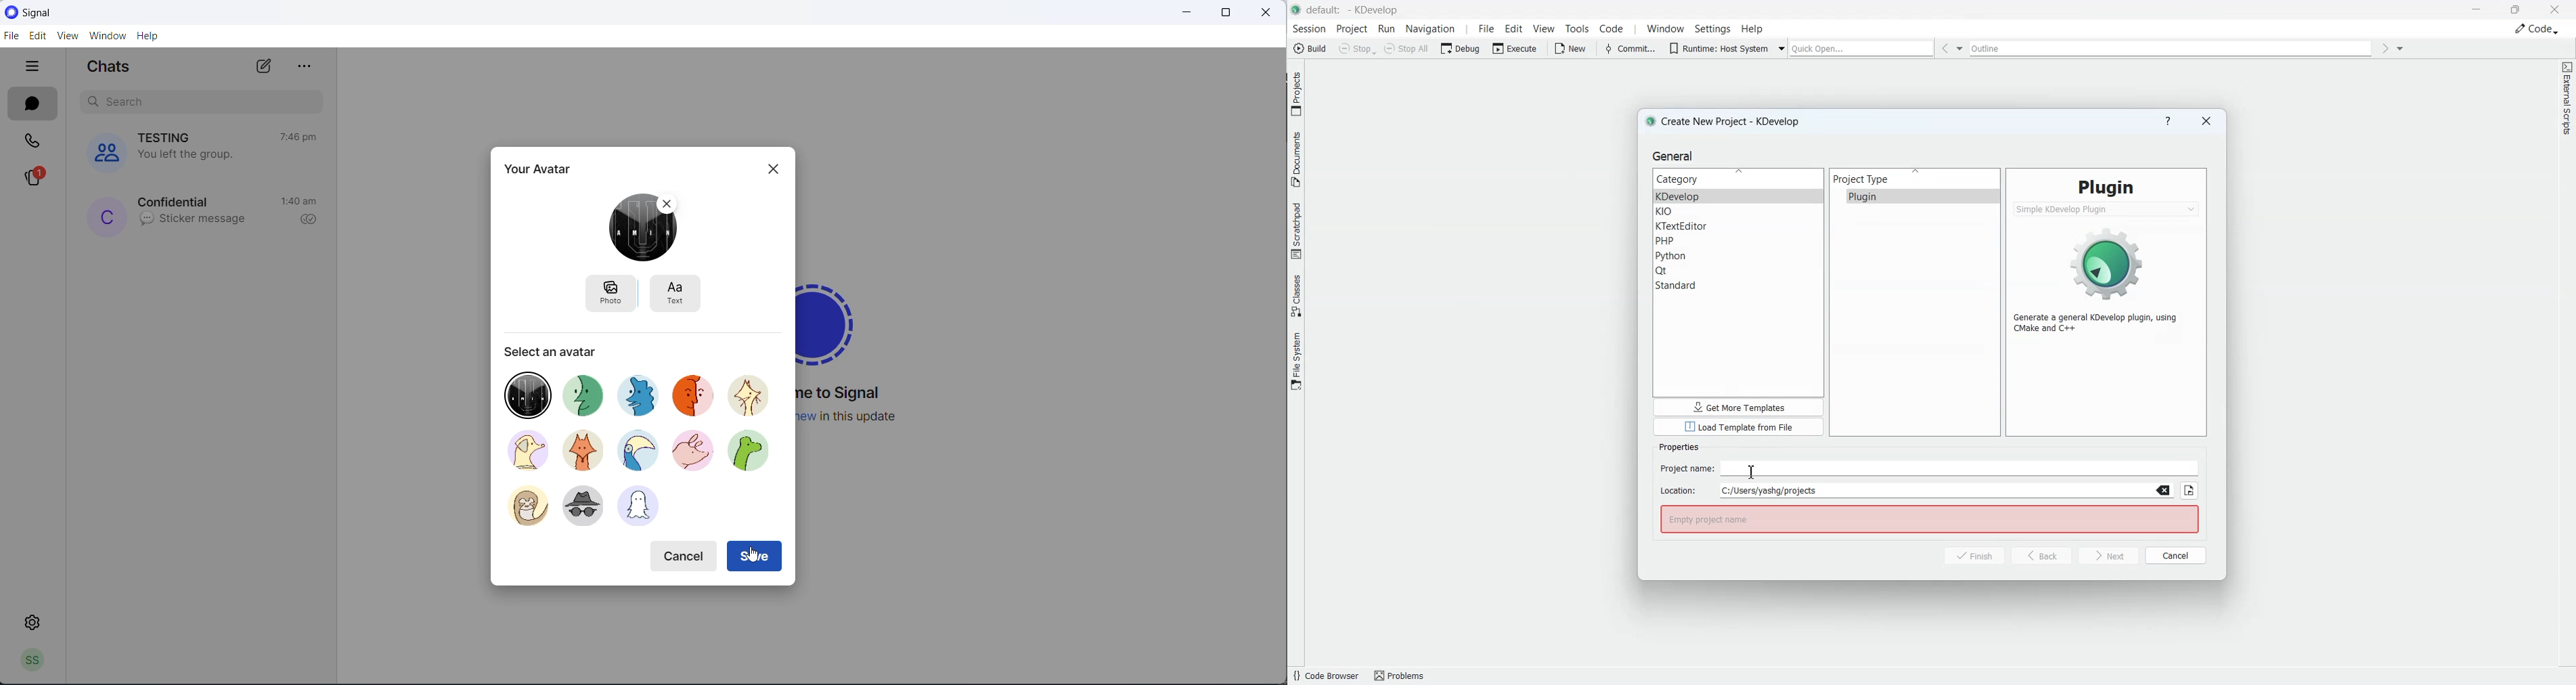 This screenshot has width=2576, height=700. I want to click on Go back, so click(1944, 48).